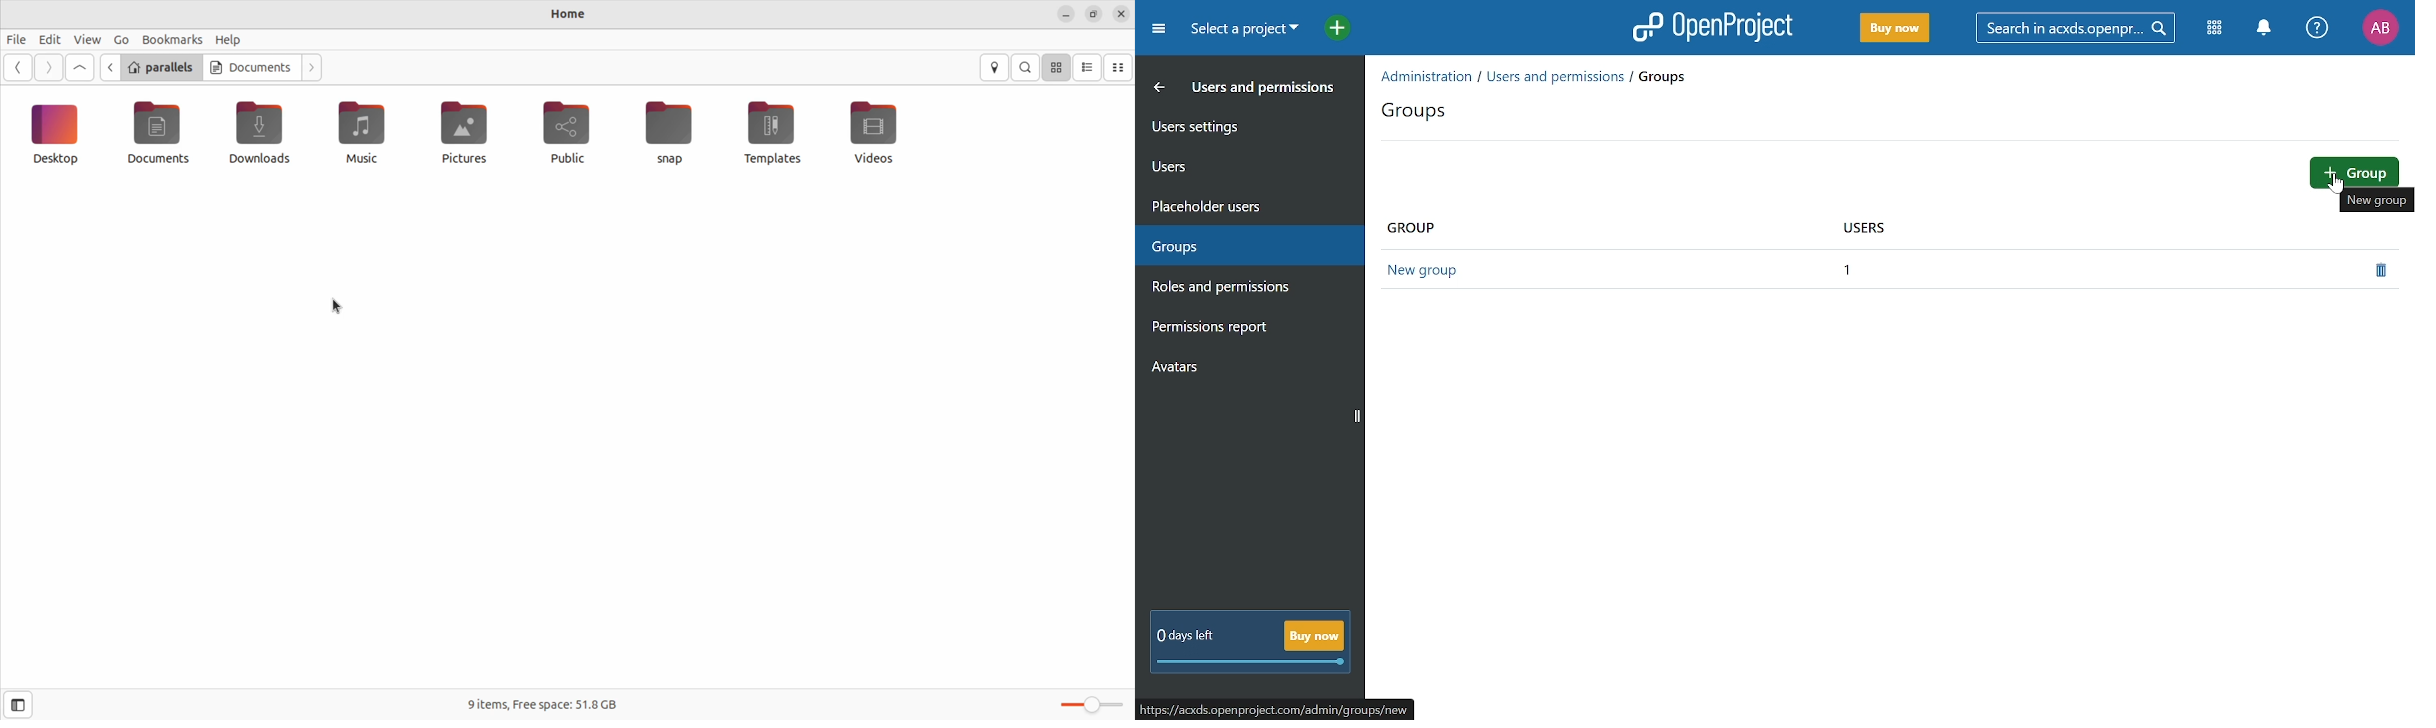 Image resolution: width=2436 pixels, height=728 pixels. I want to click on cursor, so click(2335, 186).